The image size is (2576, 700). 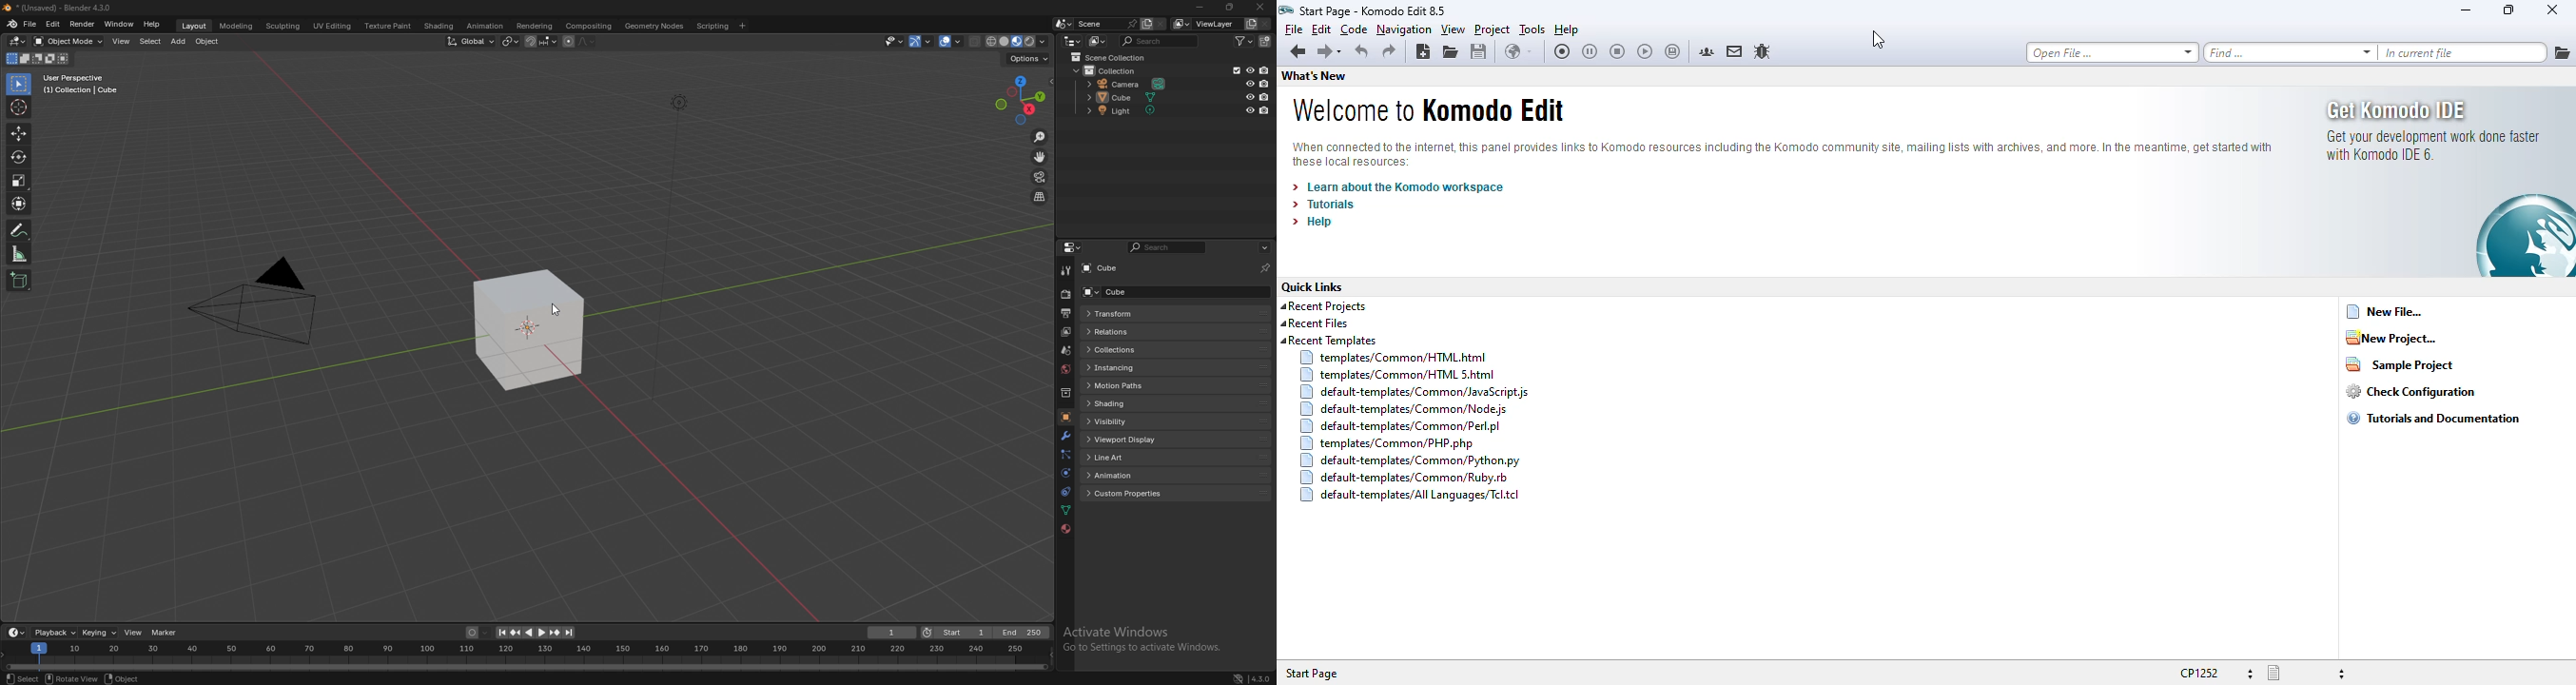 I want to click on keying, so click(x=98, y=633).